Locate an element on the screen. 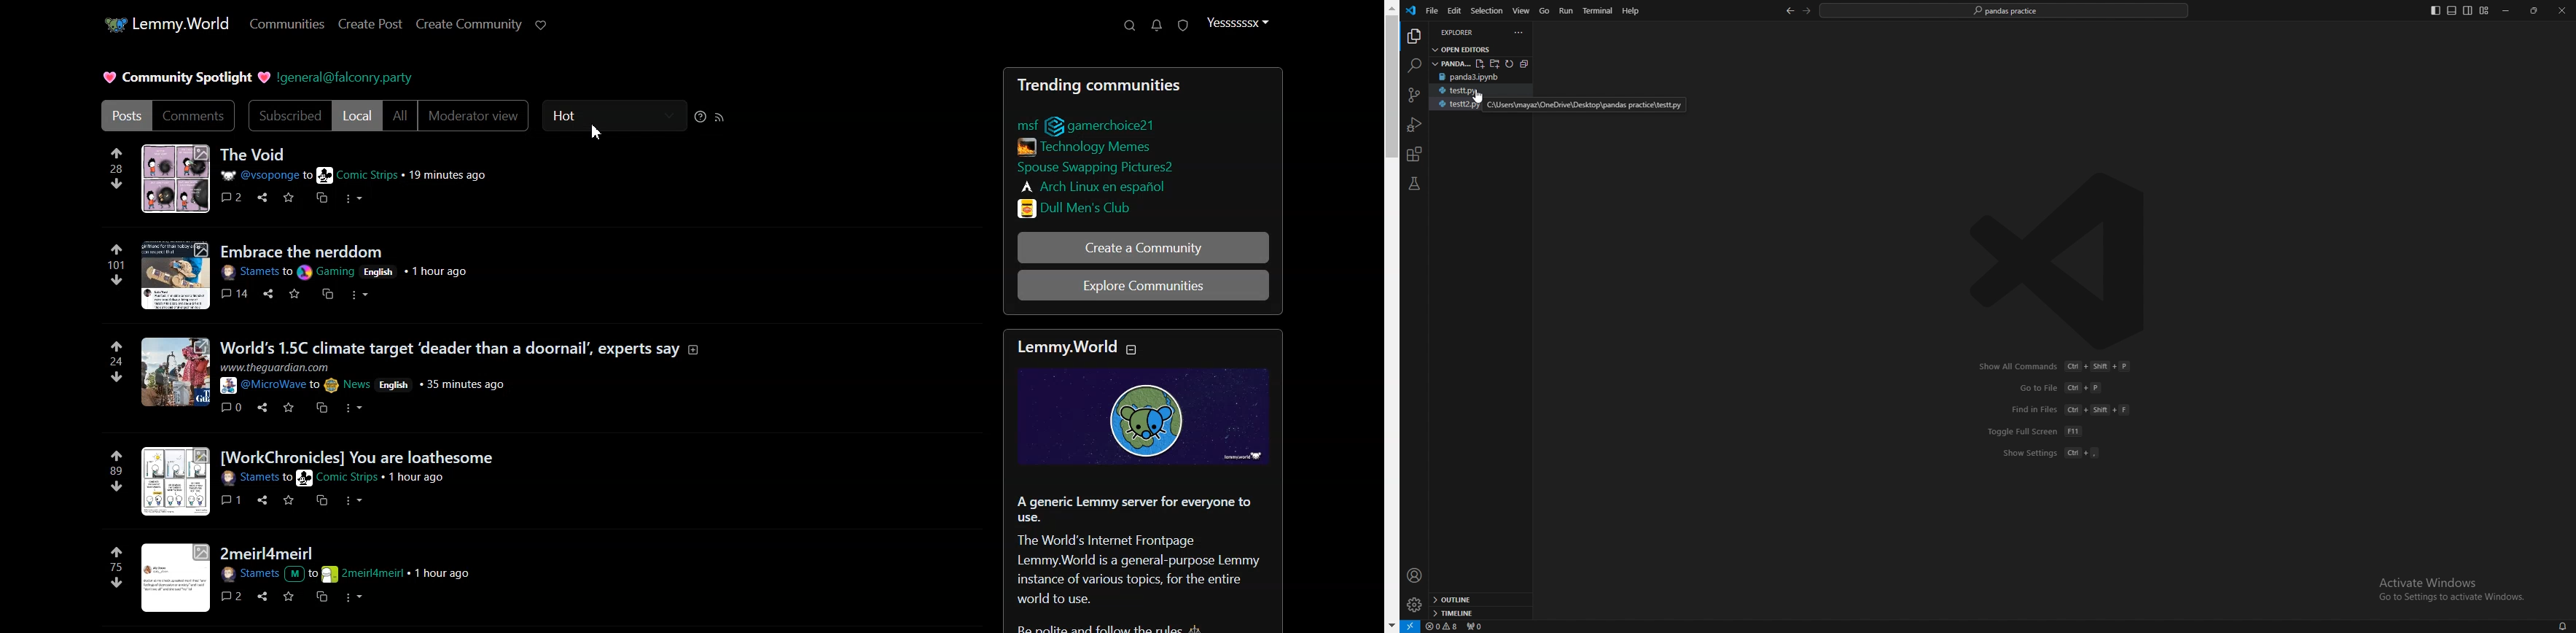 The width and height of the screenshot is (2576, 644). more is located at coordinates (351, 499).